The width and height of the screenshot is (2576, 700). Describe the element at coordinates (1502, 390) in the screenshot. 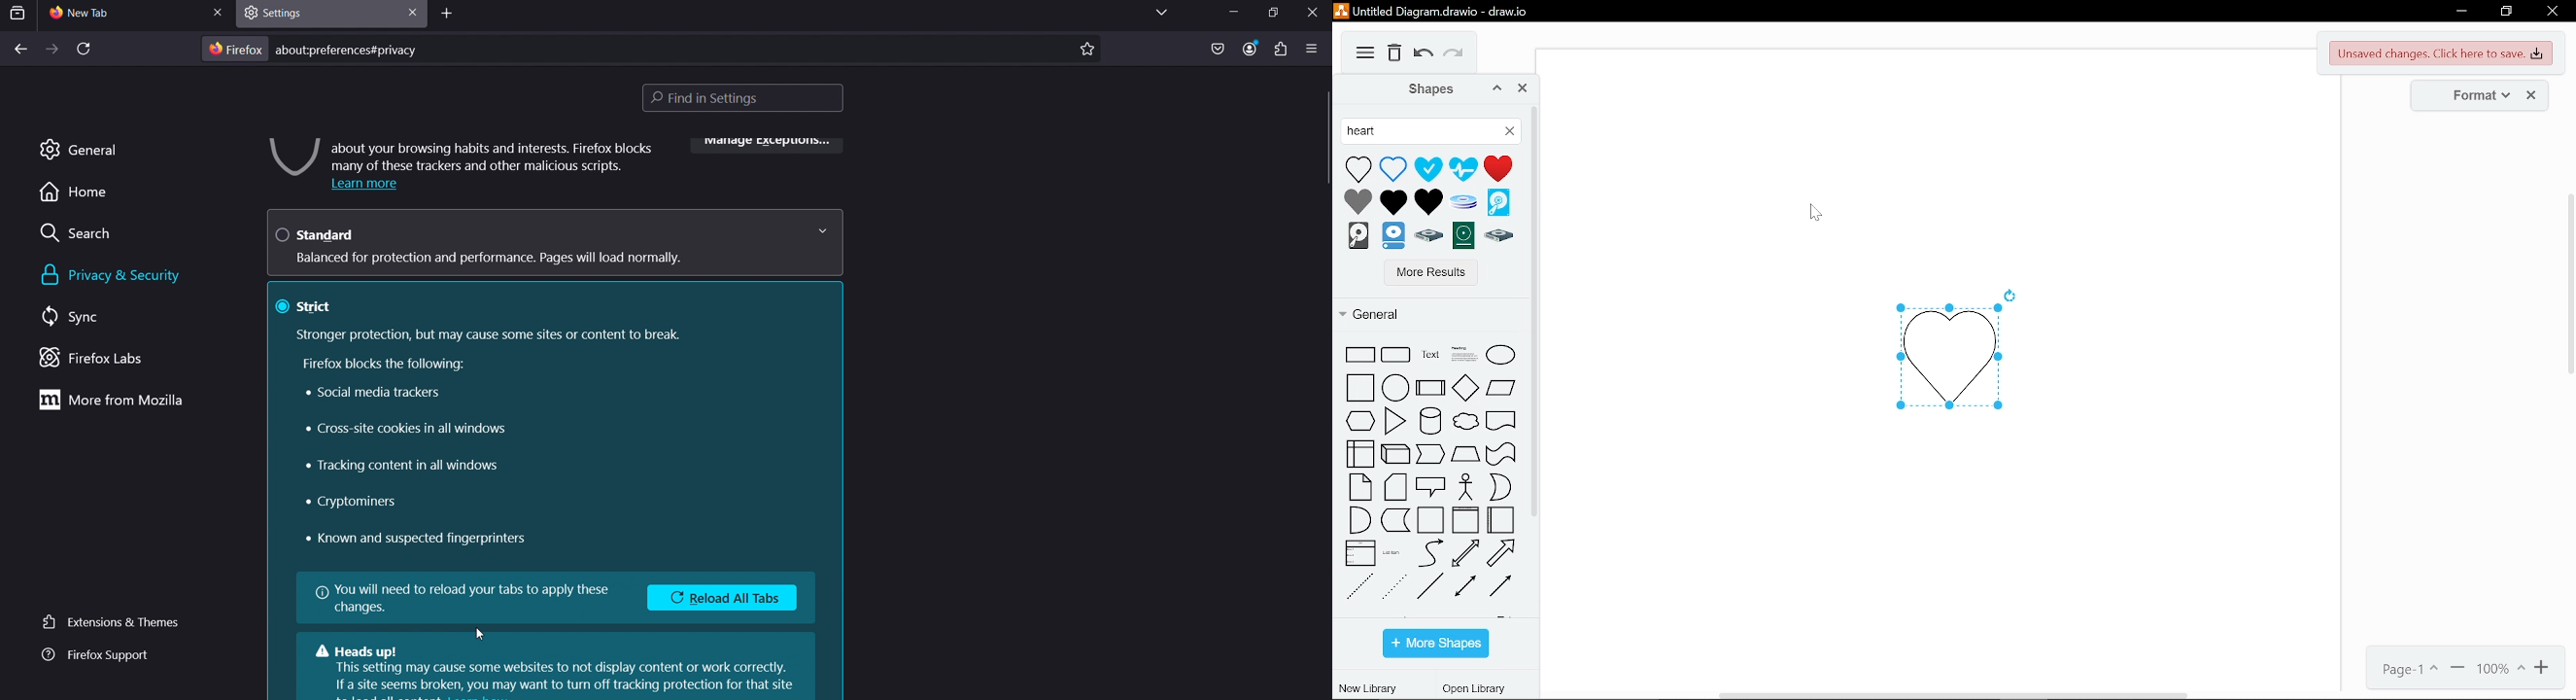

I see `parallelogram` at that location.